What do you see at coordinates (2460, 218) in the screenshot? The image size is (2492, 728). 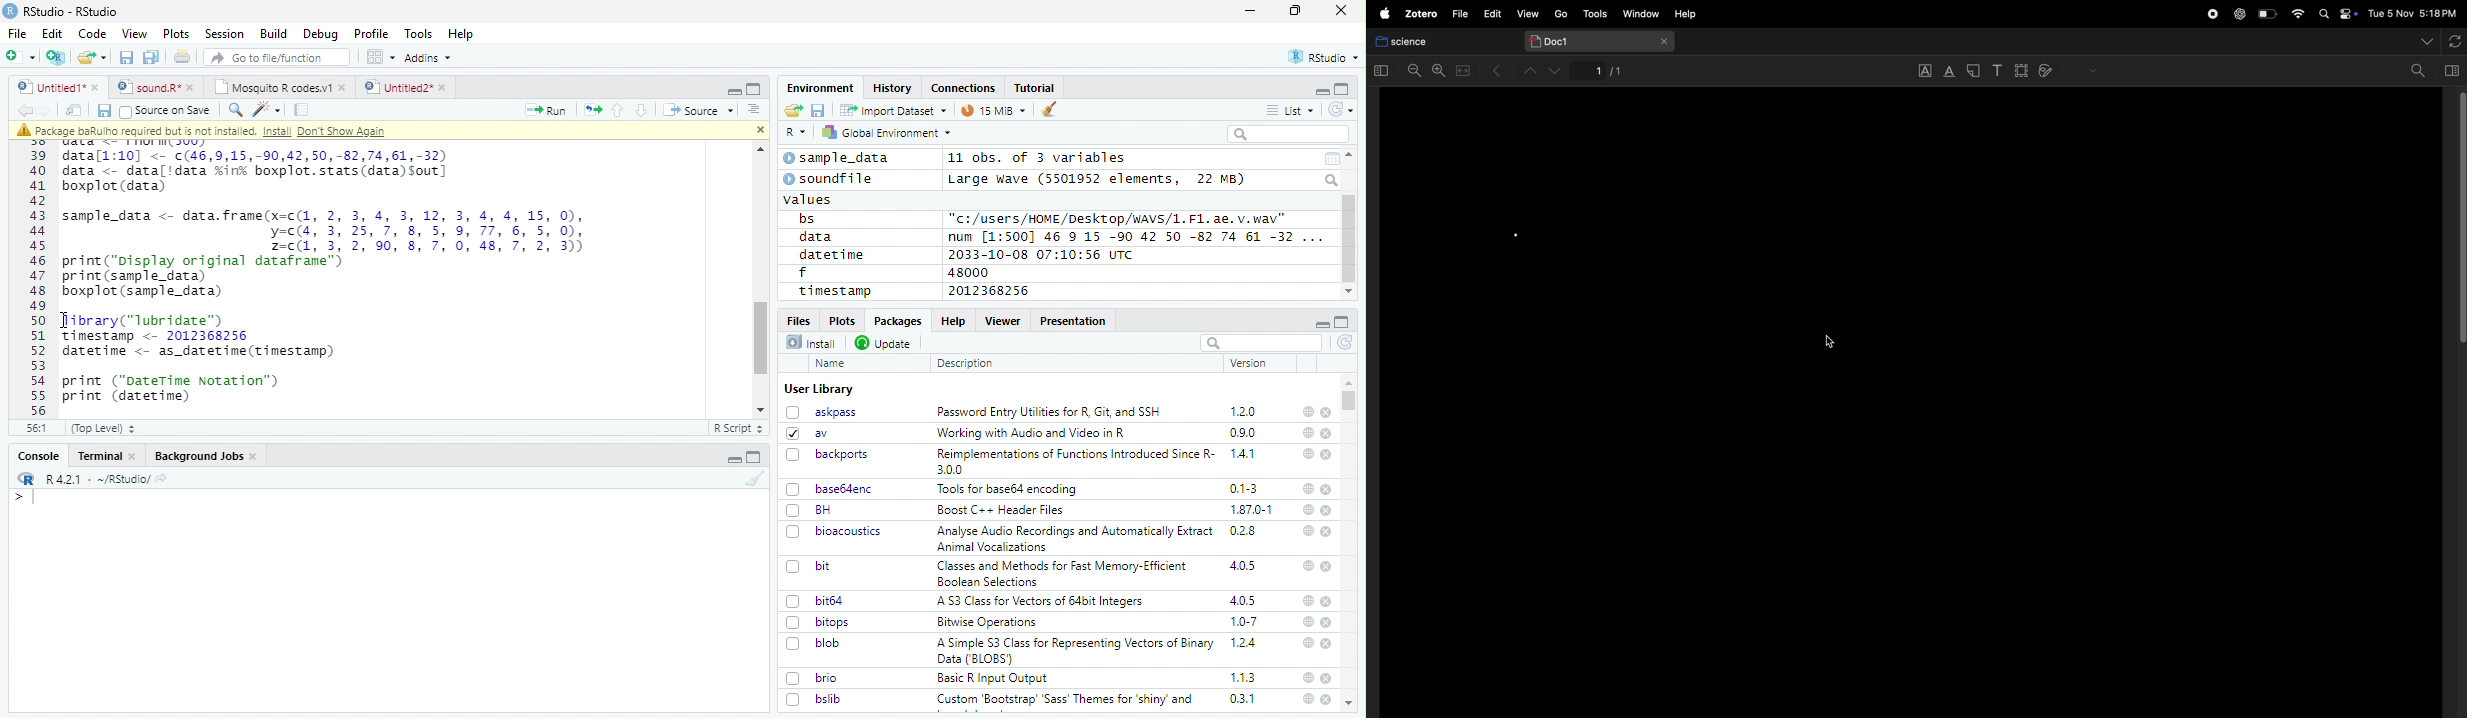 I see `toggle` at bounding box center [2460, 218].